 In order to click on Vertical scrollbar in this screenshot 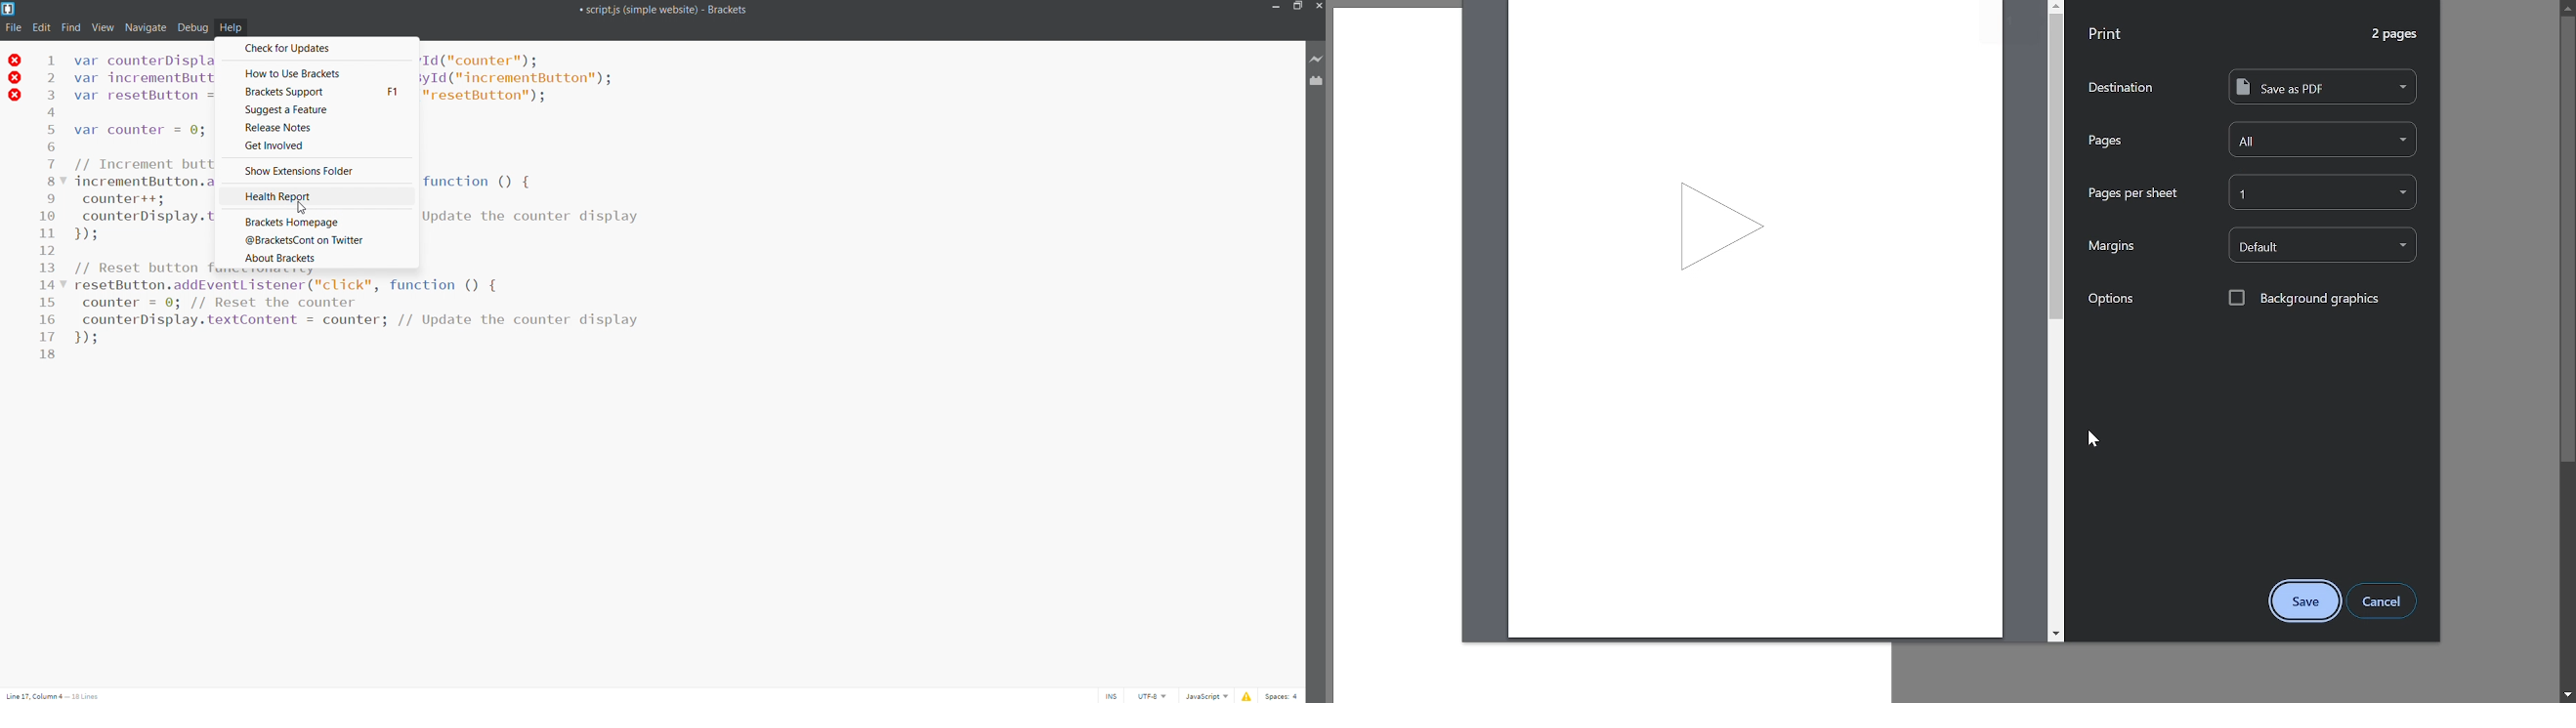, I will do `click(2568, 240)`.